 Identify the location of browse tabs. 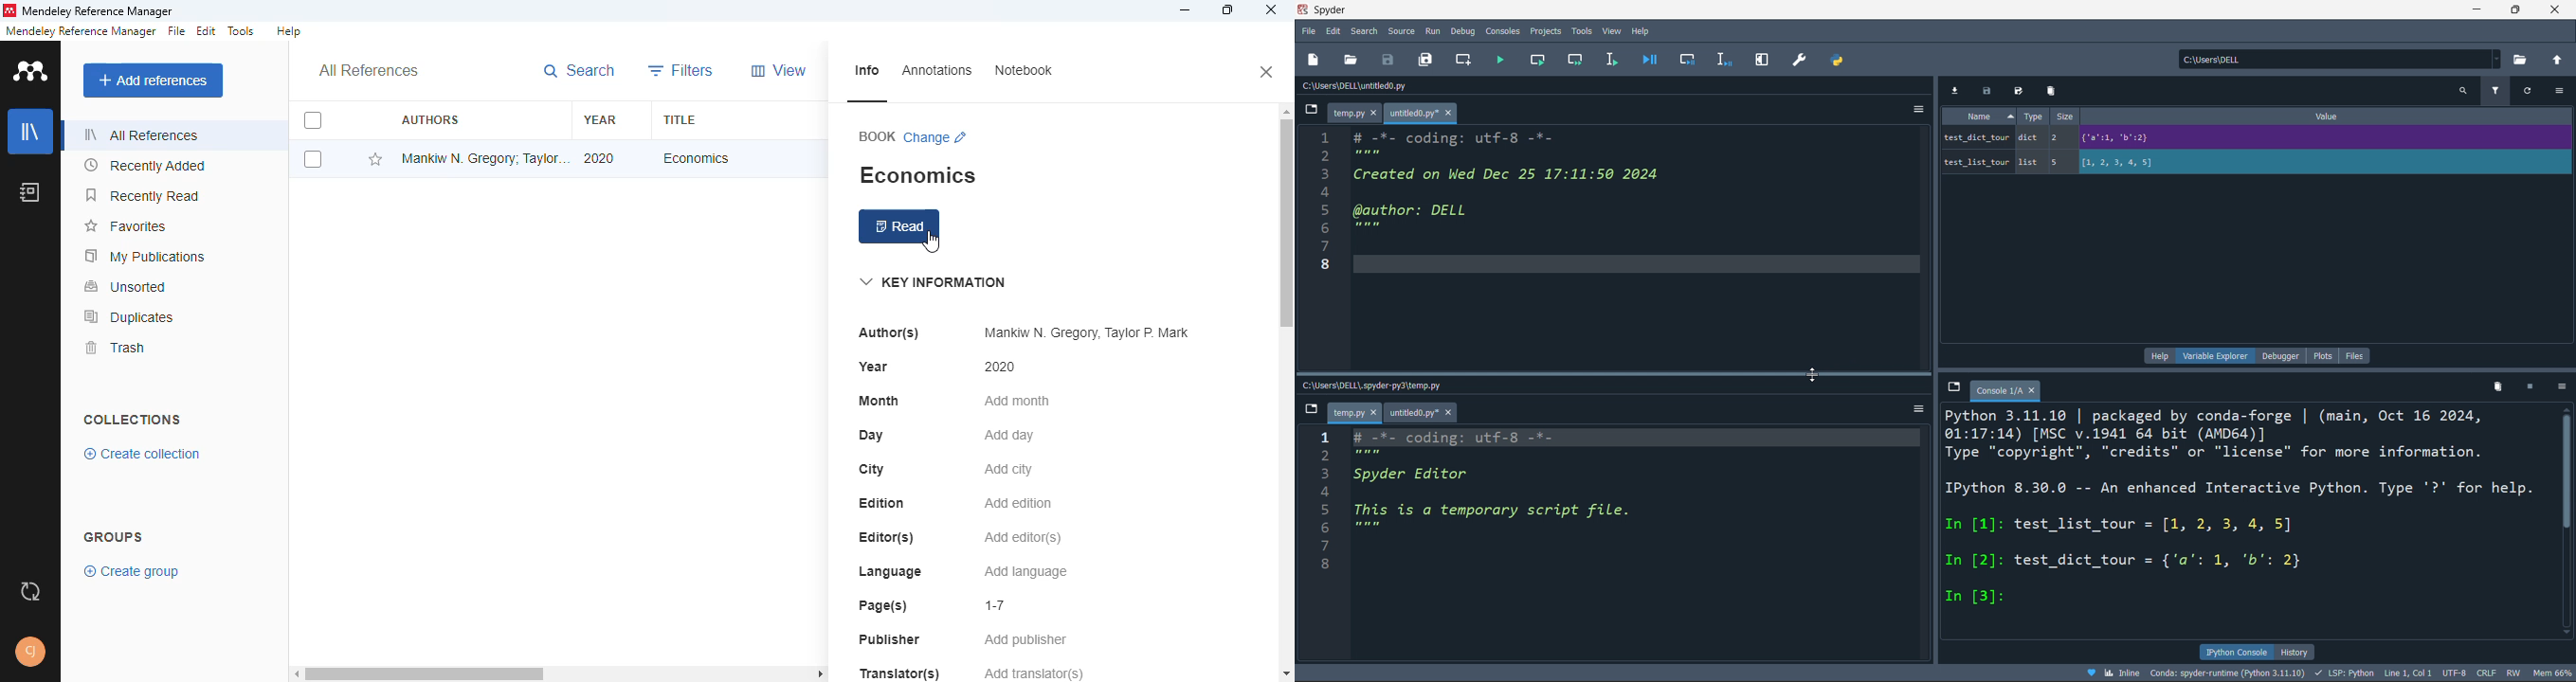
(1306, 111).